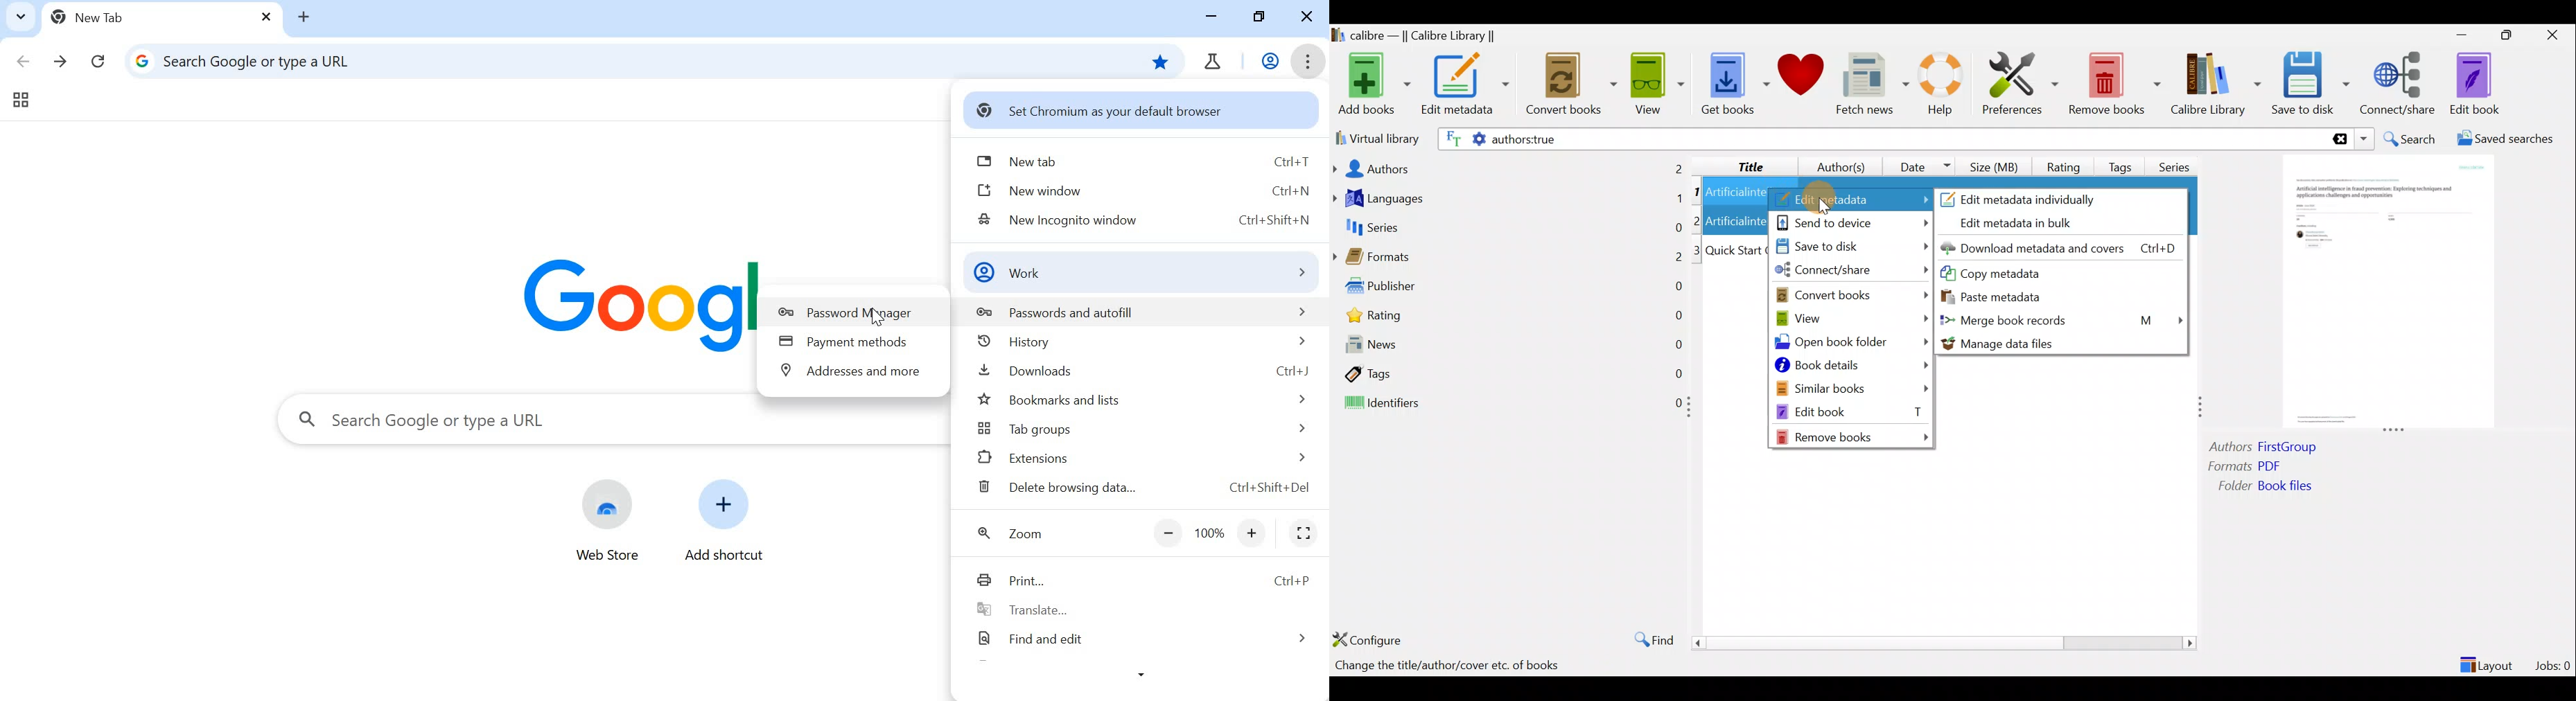  What do you see at coordinates (2025, 224) in the screenshot?
I see `Edit metadata in bulk` at bounding box center [2025, 224].